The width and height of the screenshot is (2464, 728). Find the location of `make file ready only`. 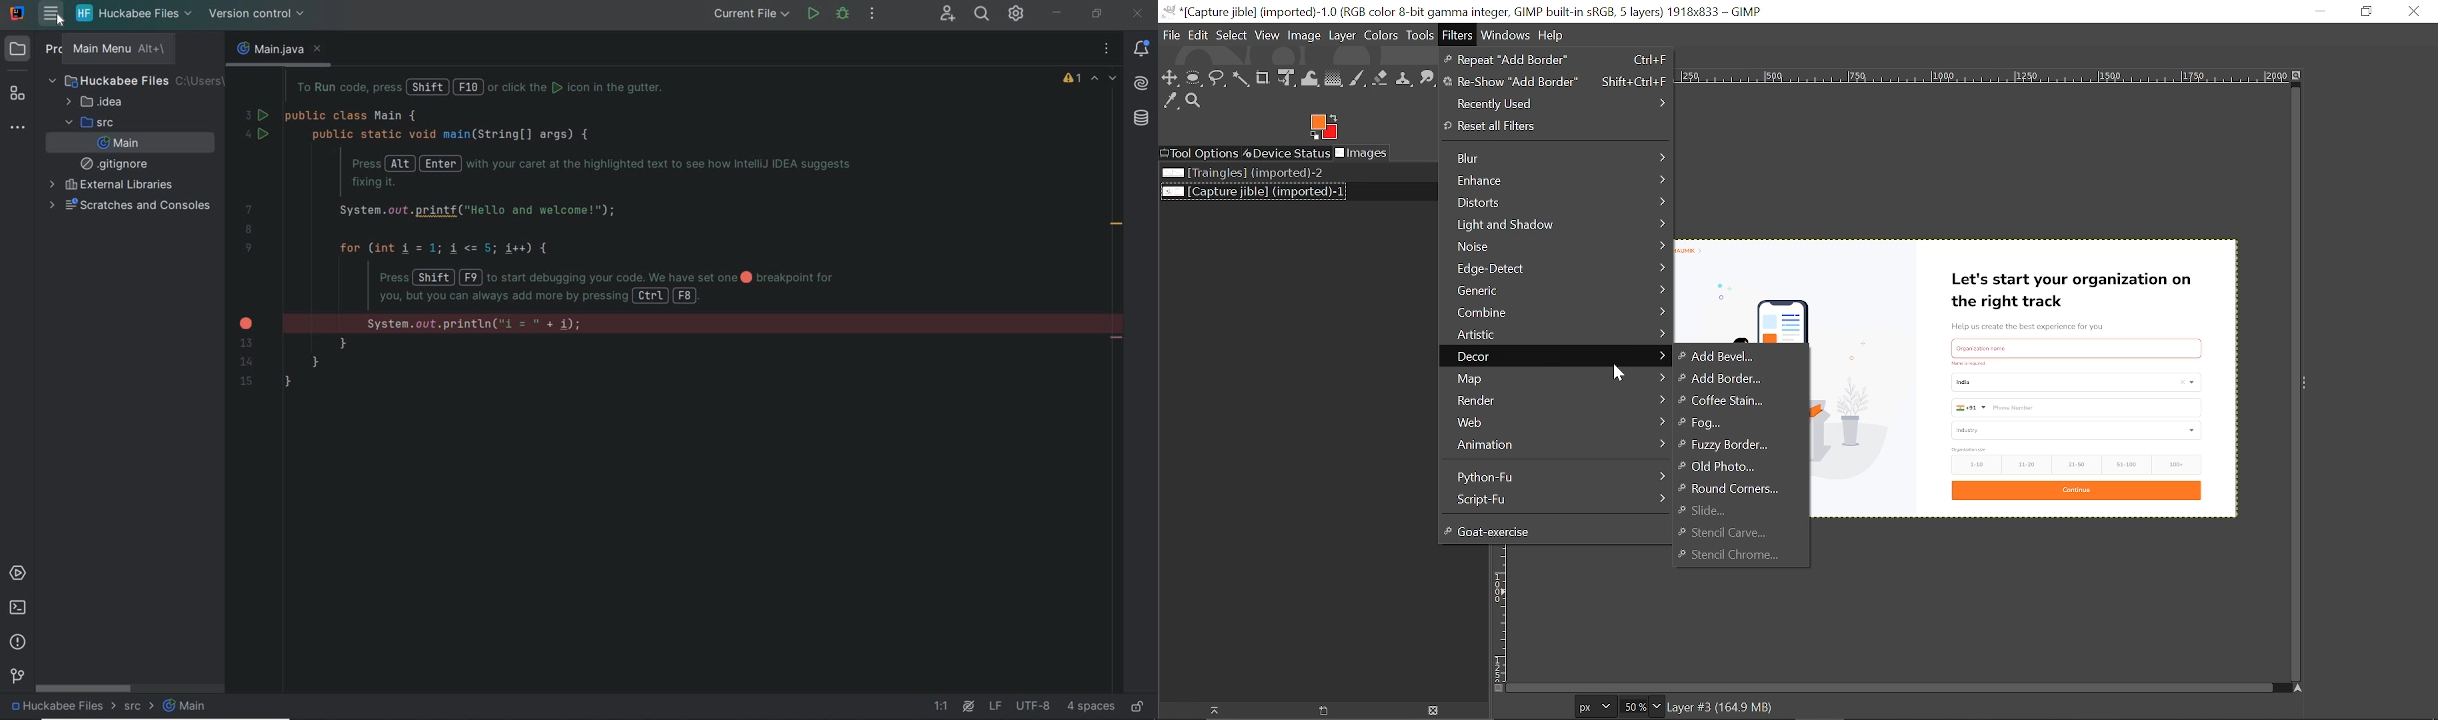

make file ready only is located at coordinates (1137, 706).